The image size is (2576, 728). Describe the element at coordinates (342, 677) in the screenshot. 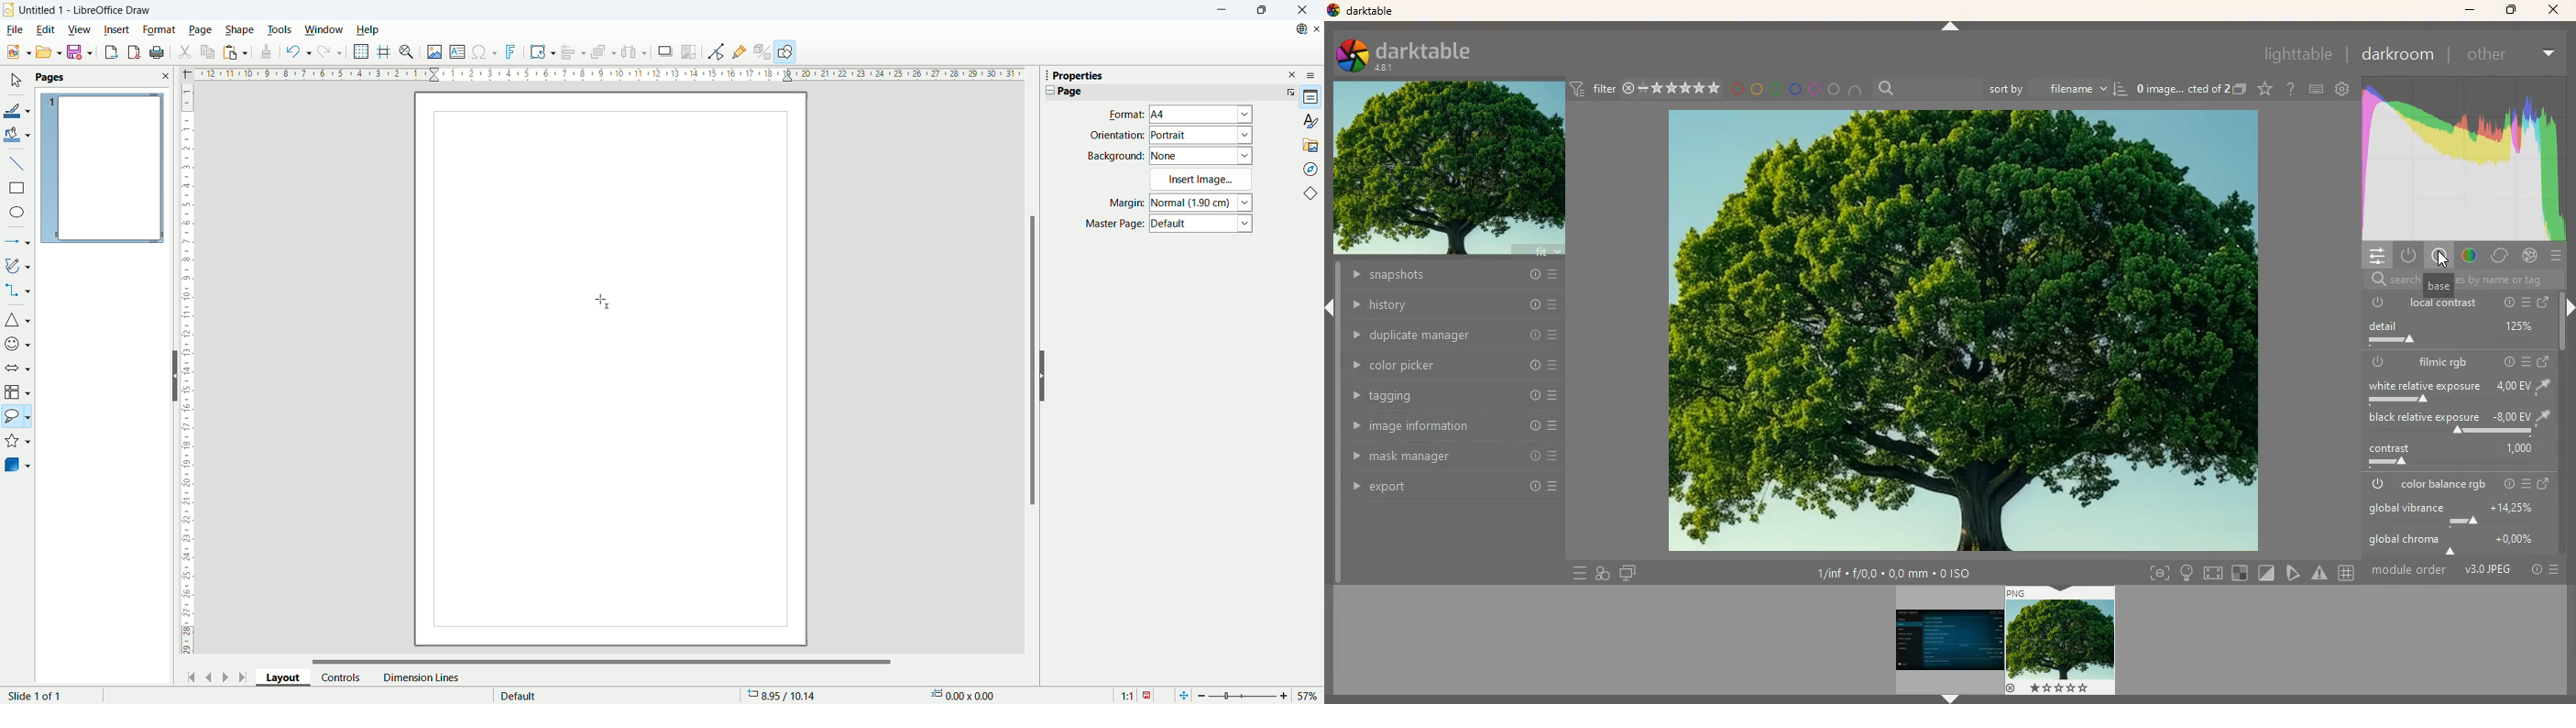

I see `control` at that location.